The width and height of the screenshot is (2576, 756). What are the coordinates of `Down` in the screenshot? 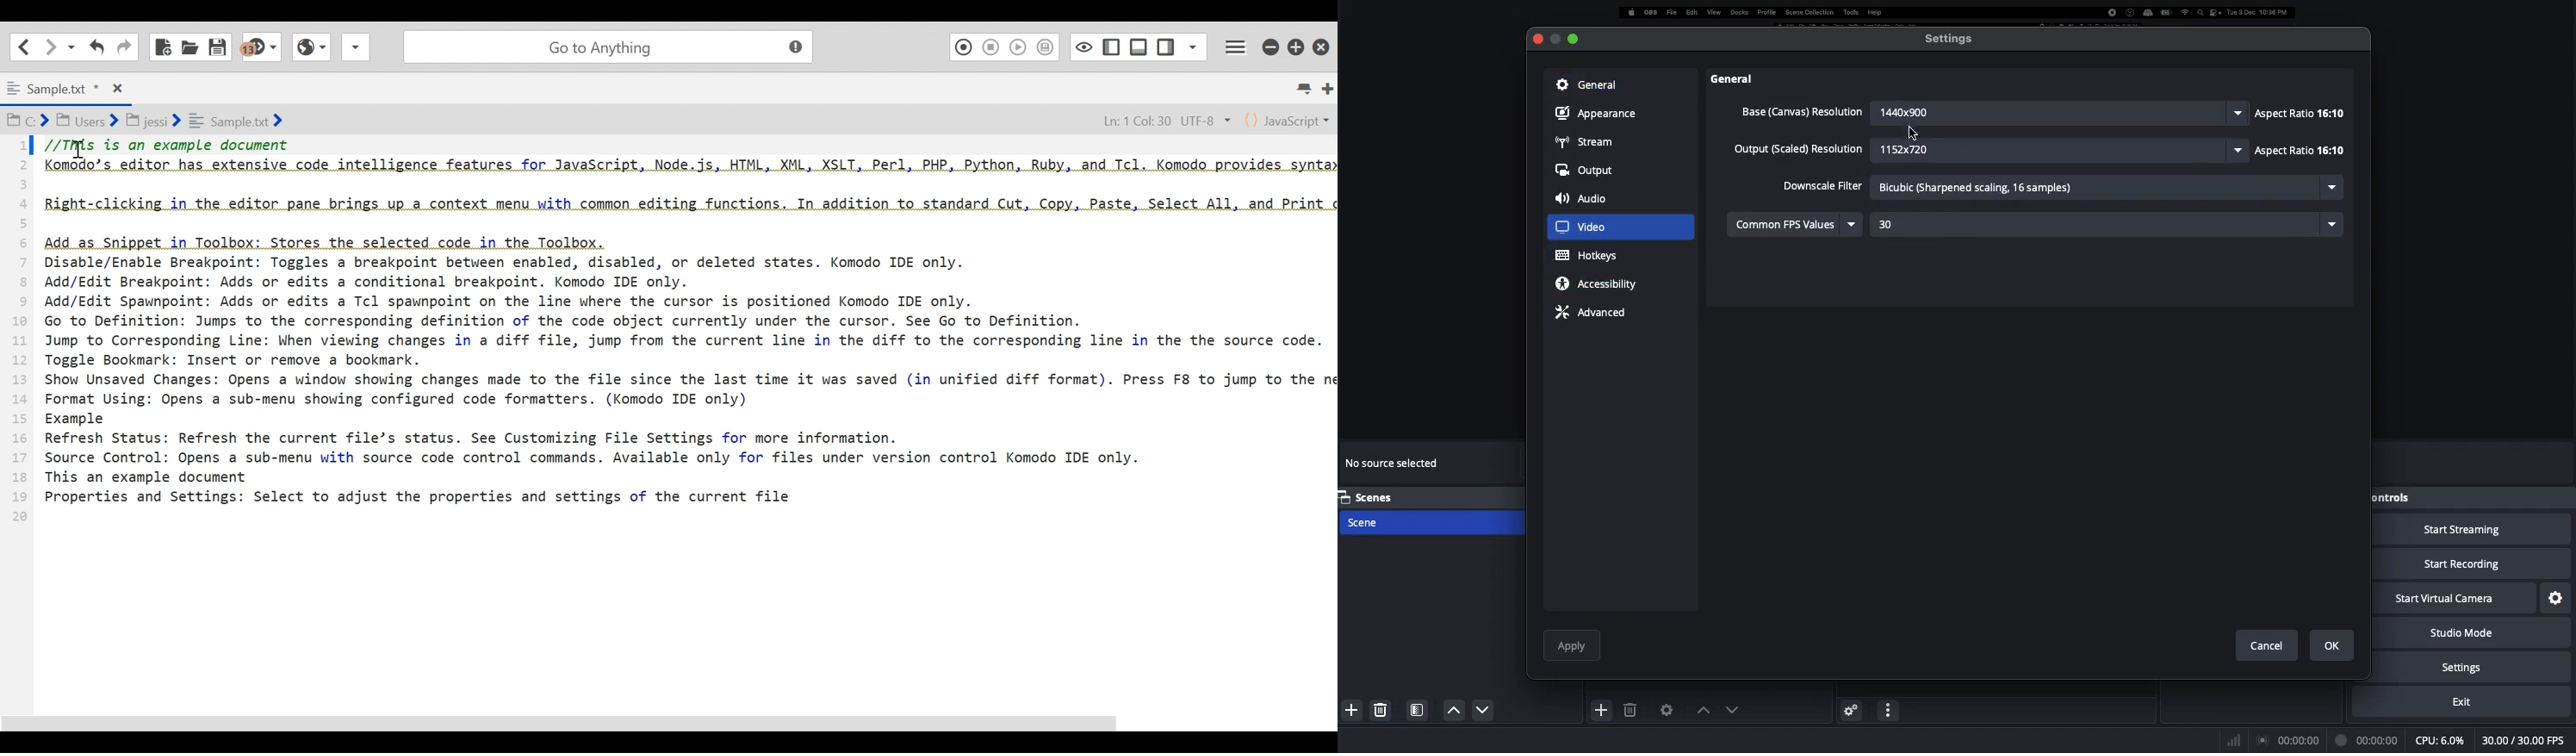 It's located at (1449, 710).